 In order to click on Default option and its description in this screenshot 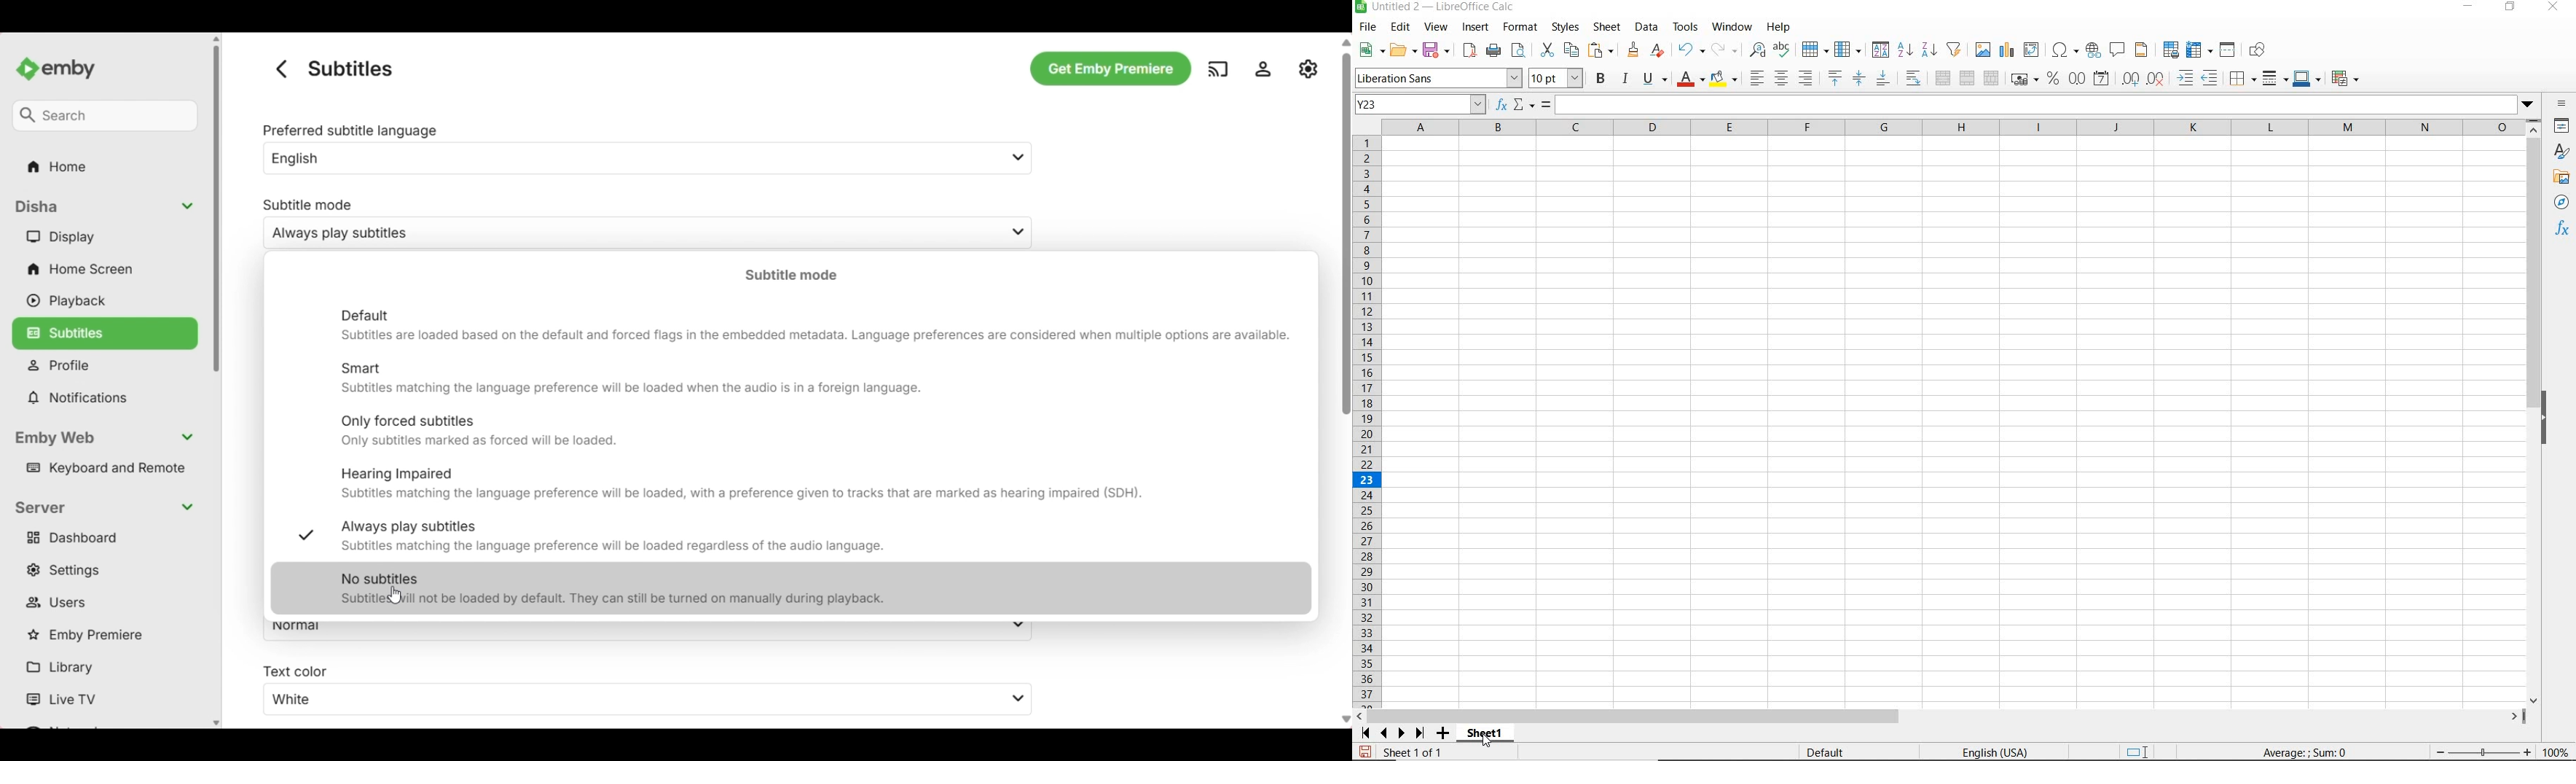, I will do `click(817, 326)`.